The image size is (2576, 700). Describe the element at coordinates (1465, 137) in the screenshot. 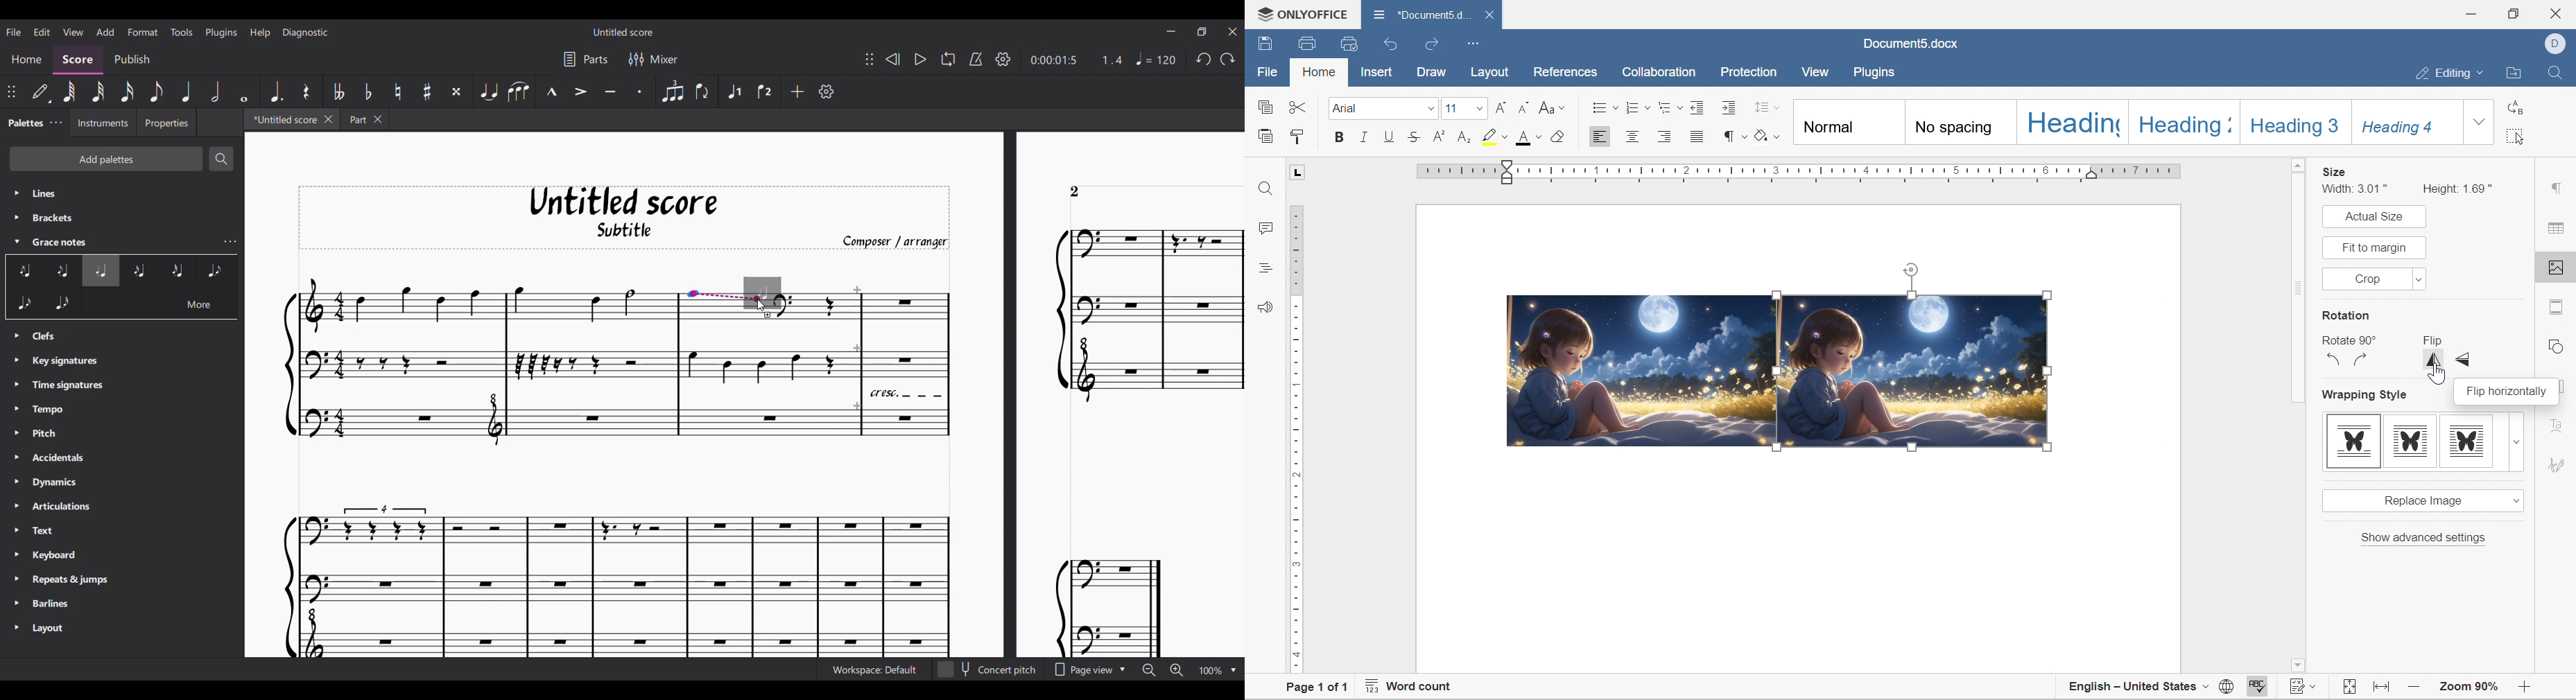

I see `subscript` at that location.